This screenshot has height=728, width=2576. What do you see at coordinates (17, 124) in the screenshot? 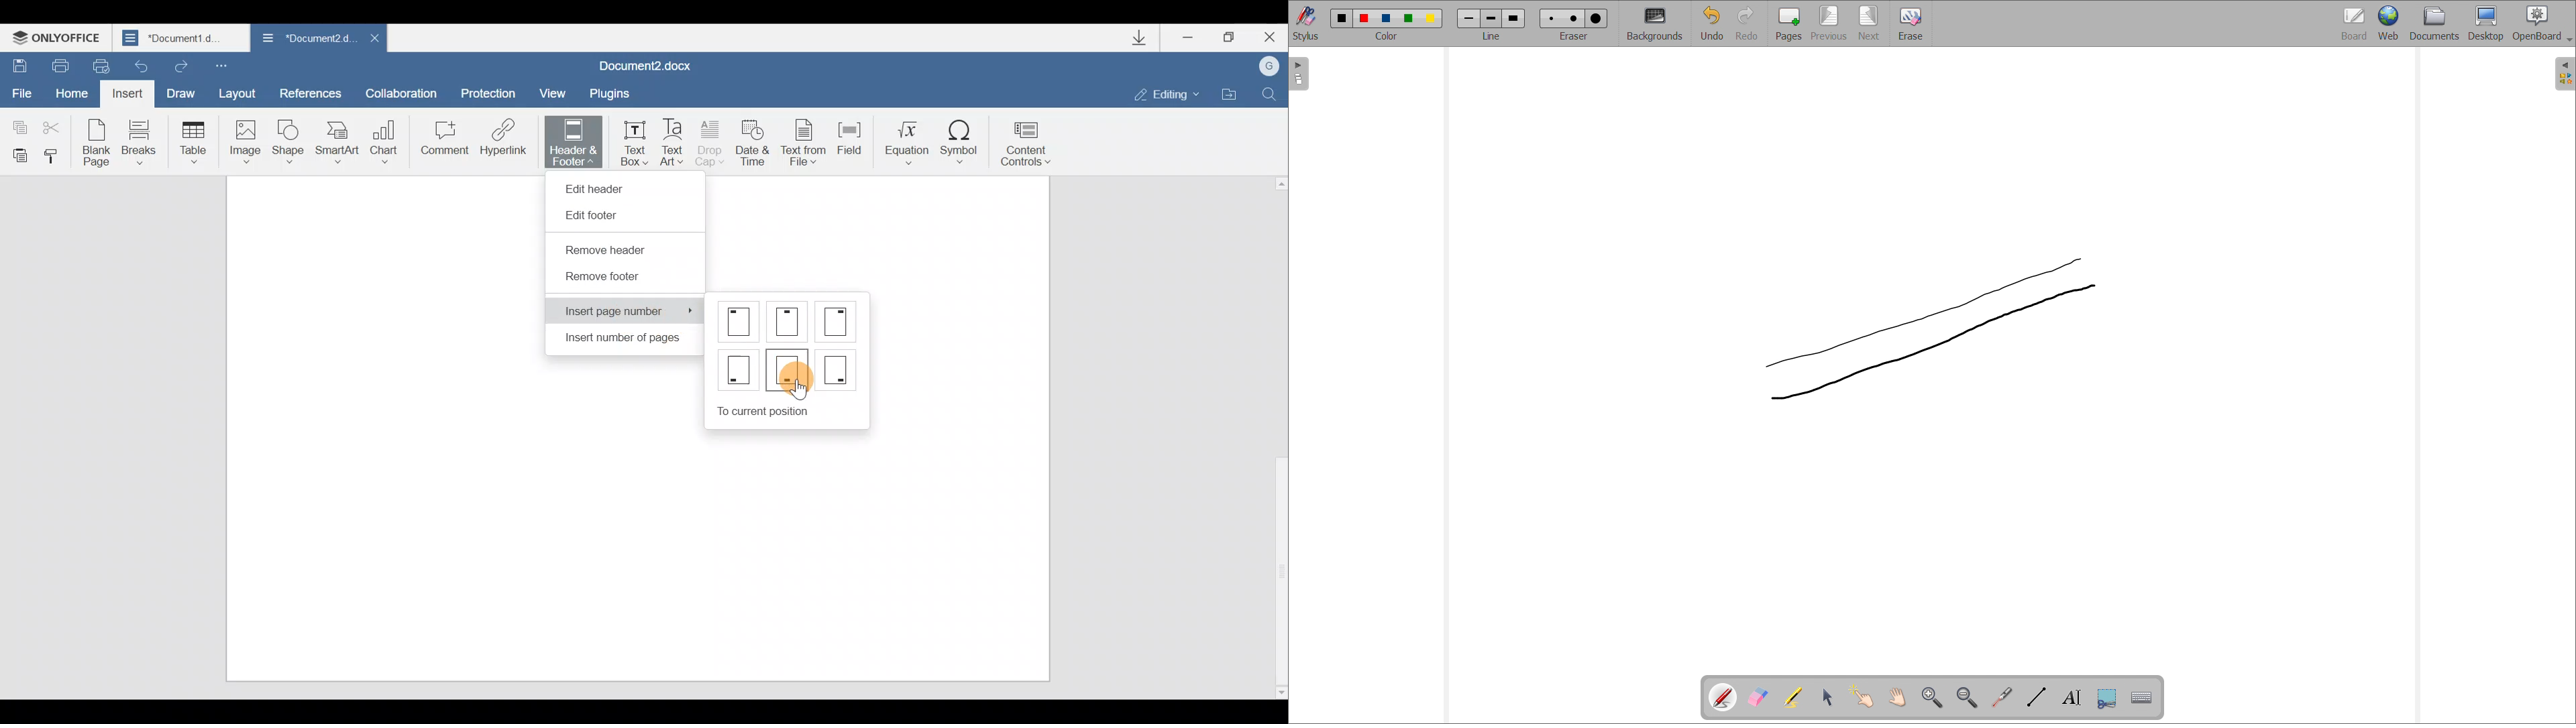
I see `Copy` at bounding box center [17, 124].